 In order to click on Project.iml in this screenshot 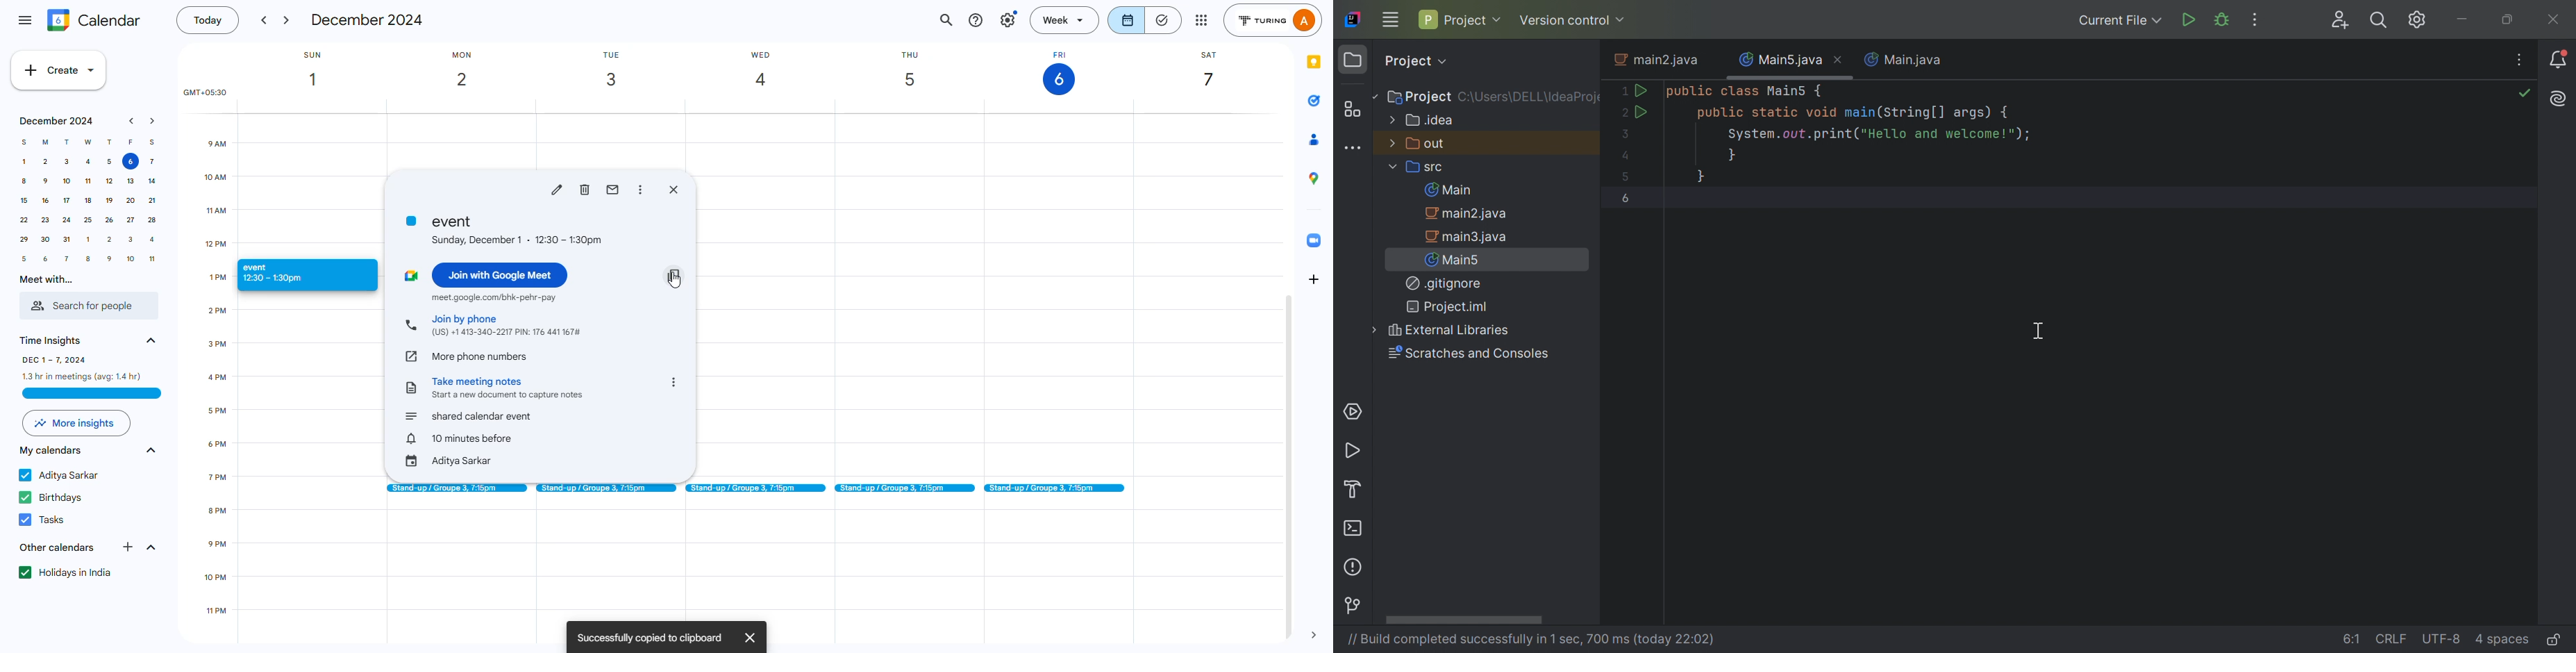, I will do `click(1446, 306)`.